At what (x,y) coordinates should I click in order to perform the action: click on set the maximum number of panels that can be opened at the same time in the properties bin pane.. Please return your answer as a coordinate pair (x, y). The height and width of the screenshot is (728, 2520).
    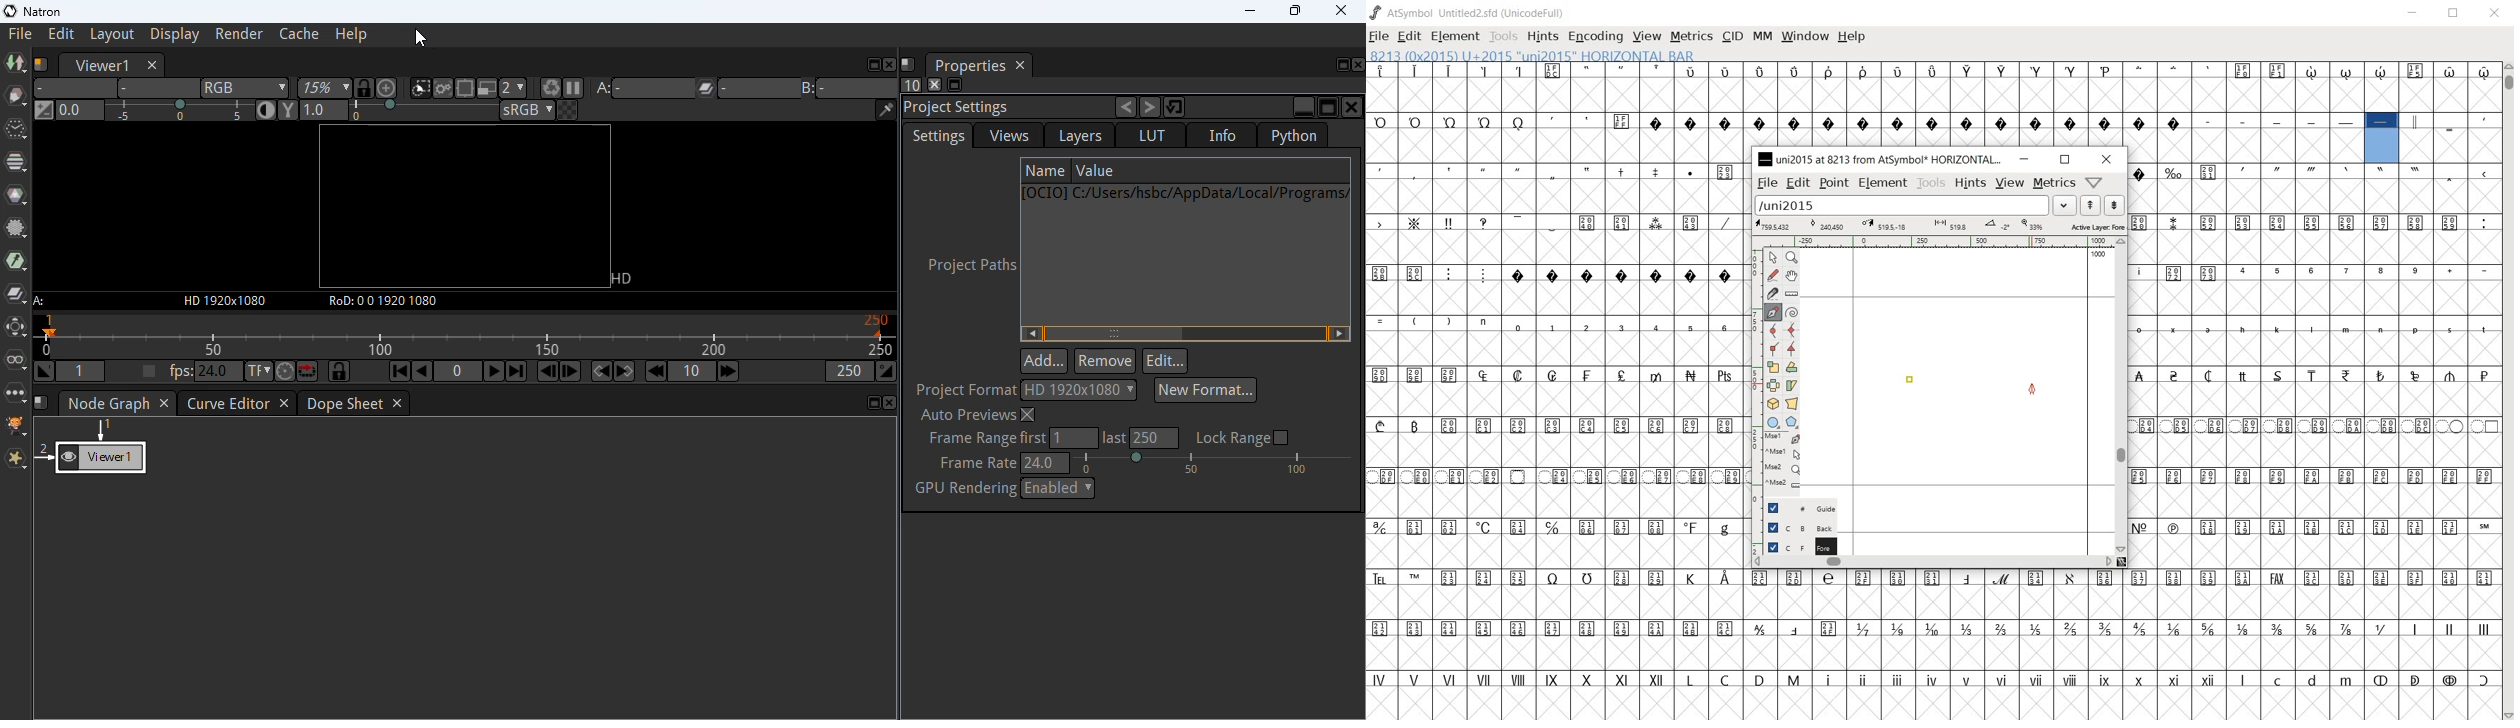
    Looking at the image, I should click on (913, 86).